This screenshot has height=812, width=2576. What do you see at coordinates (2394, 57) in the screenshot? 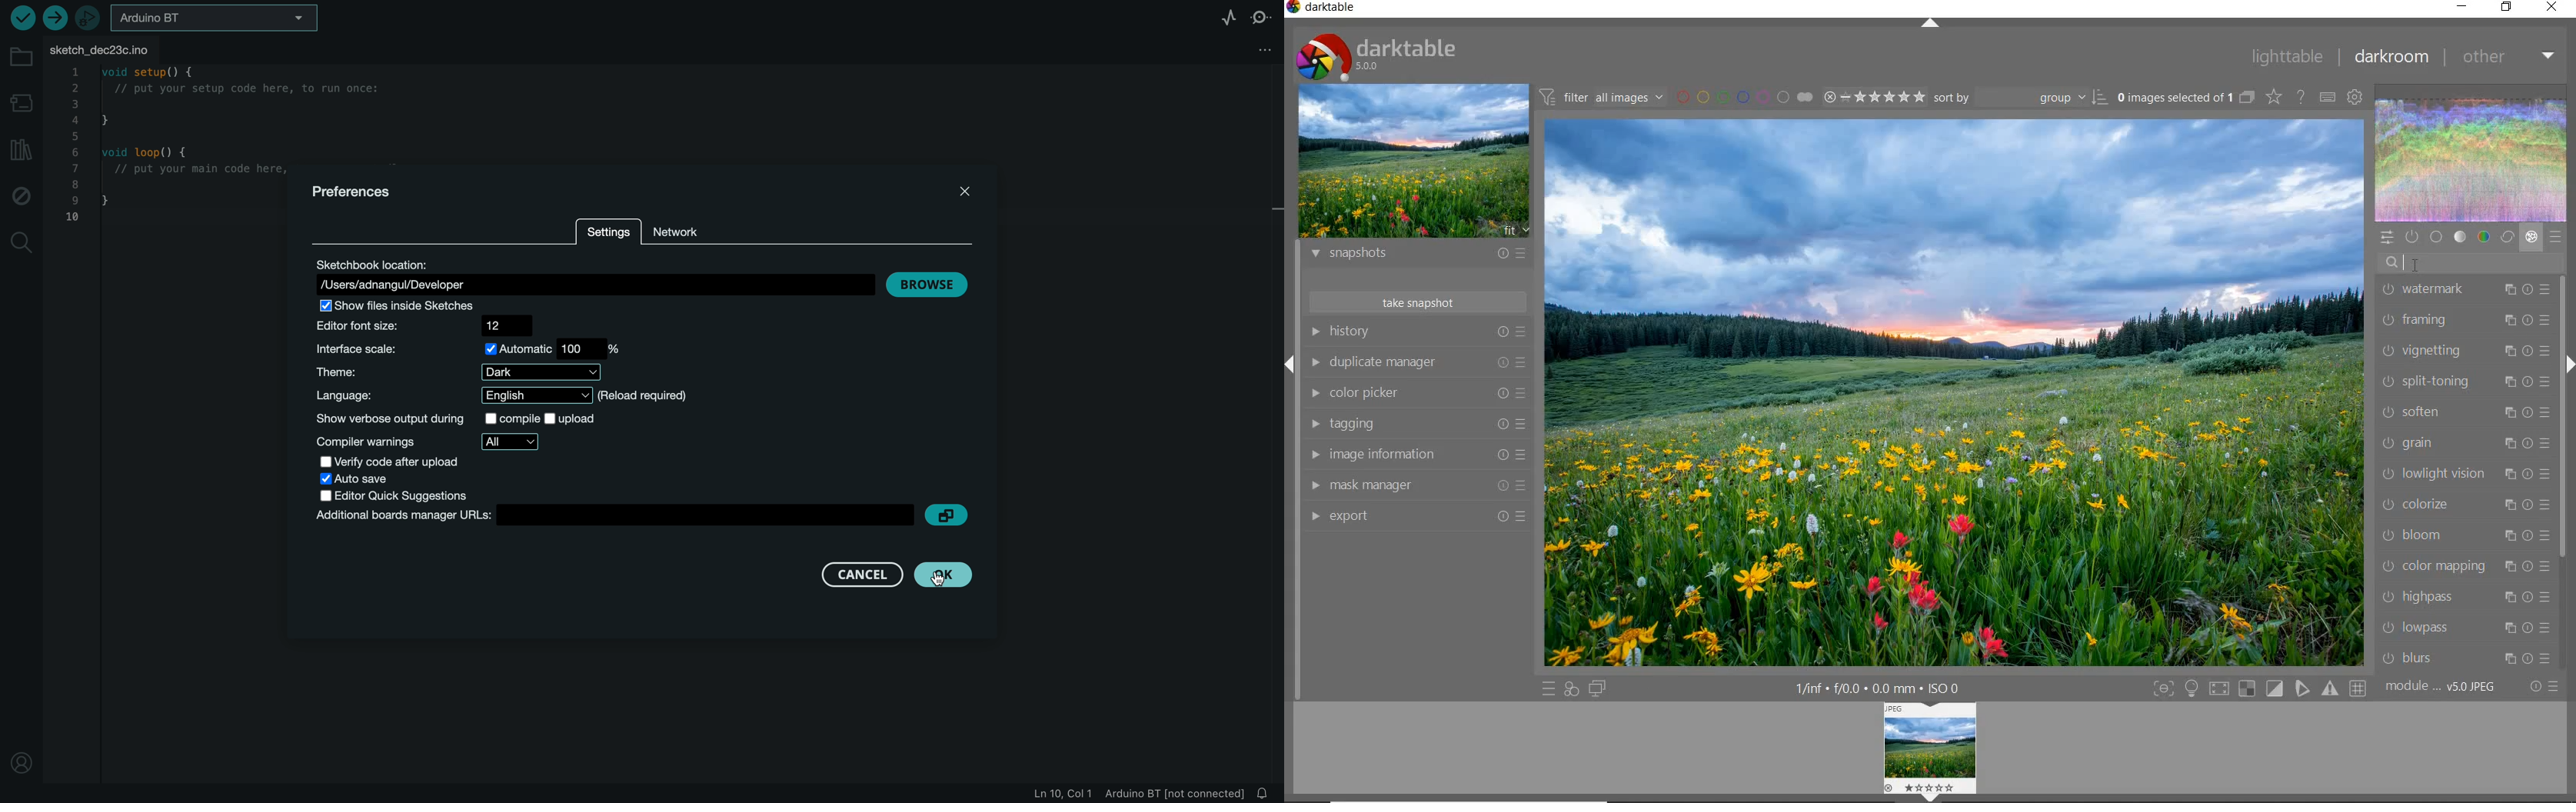
I see `darkroom` at bounding box center [2394, 57].